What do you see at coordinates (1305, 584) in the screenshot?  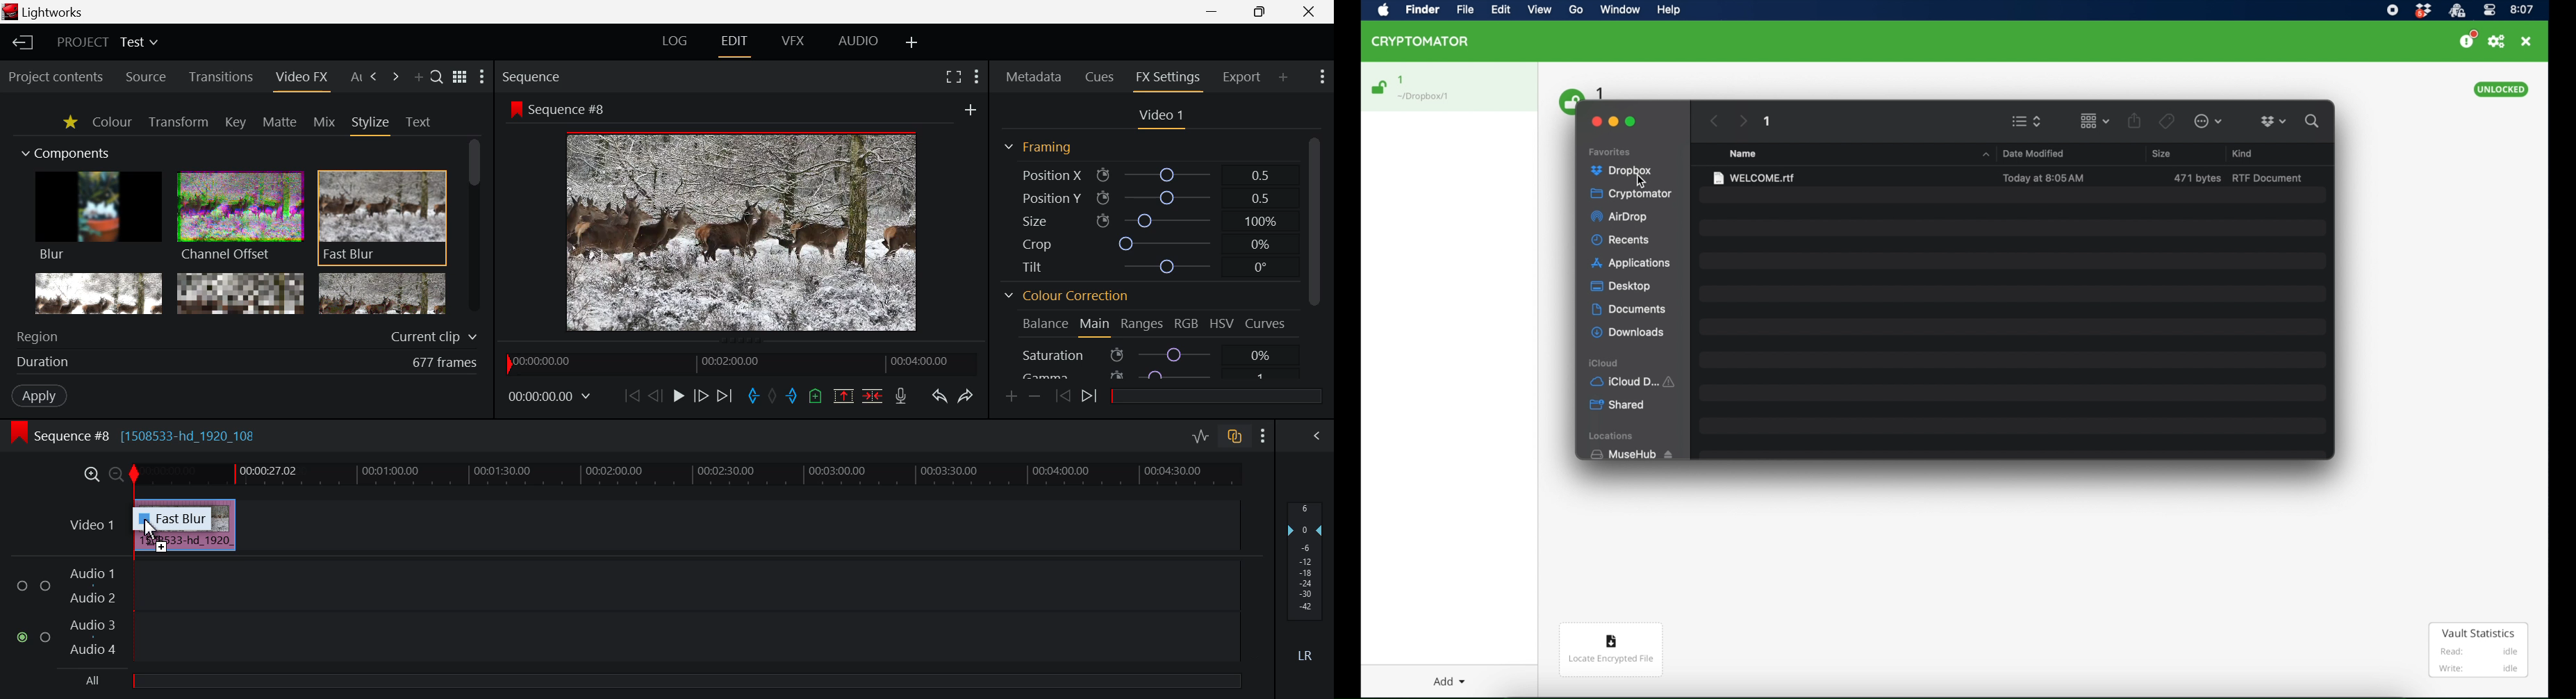 I see `Decibel Level` at bounding box center [1305, 584].